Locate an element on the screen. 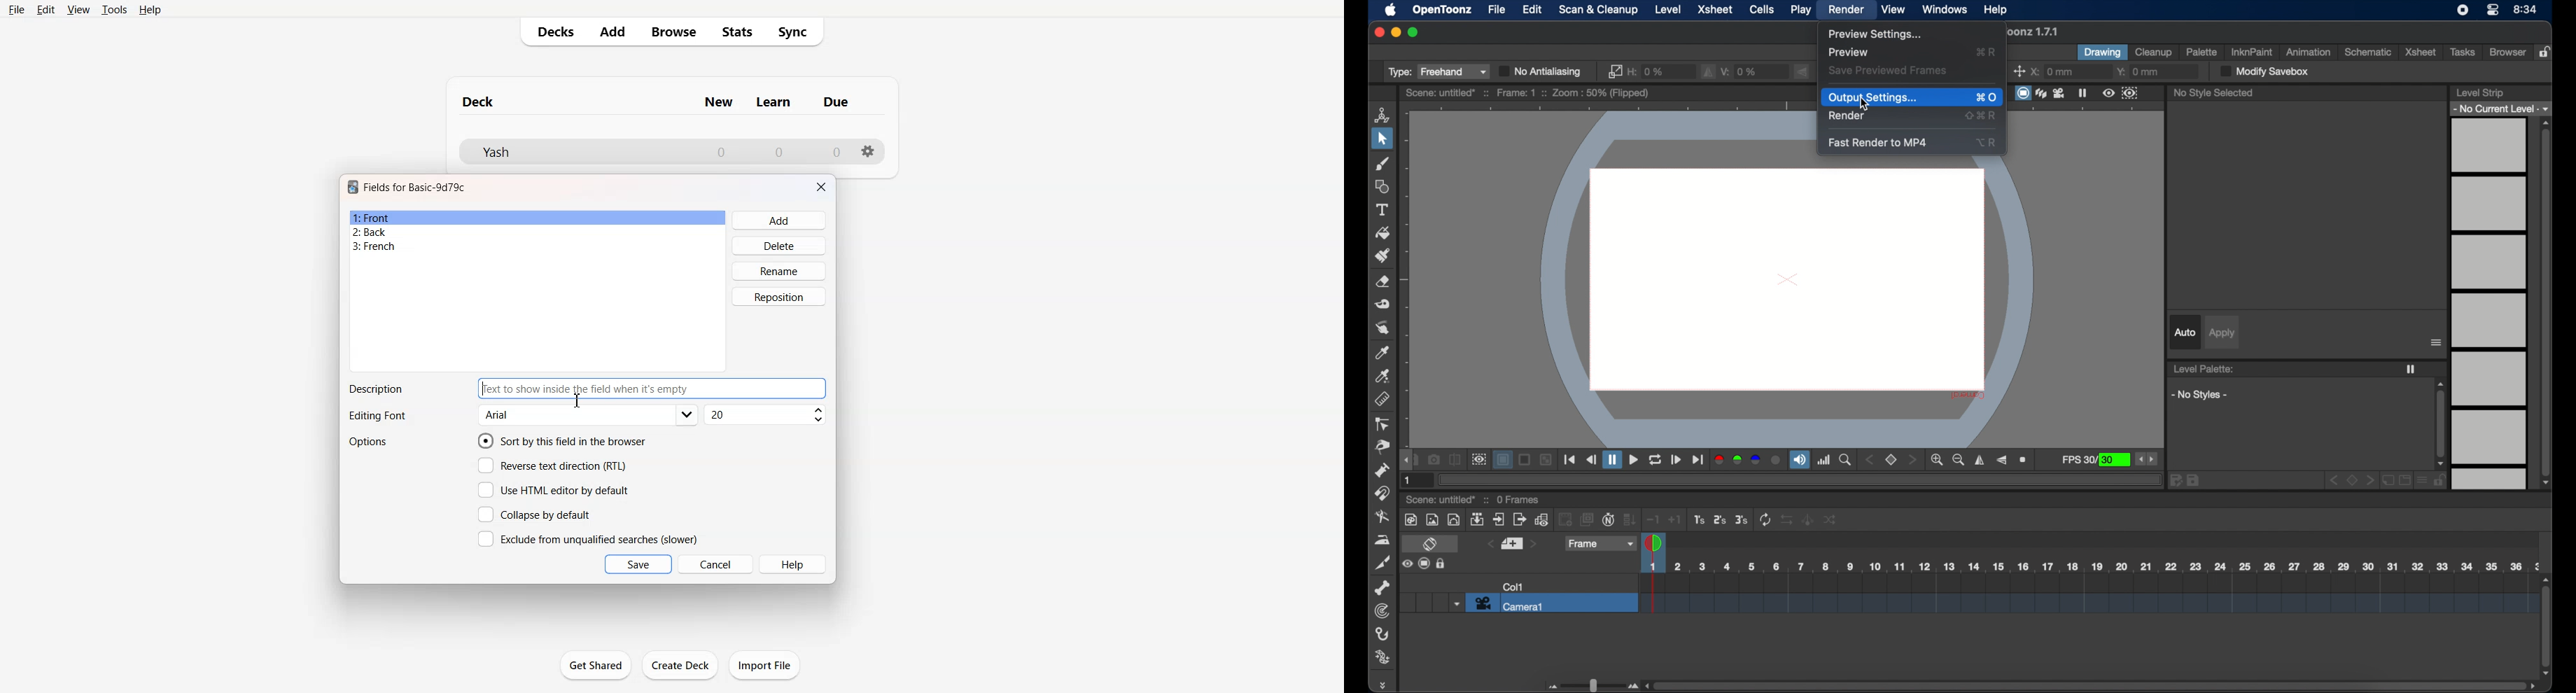  Text 1 is located at coordinates (415, 187).